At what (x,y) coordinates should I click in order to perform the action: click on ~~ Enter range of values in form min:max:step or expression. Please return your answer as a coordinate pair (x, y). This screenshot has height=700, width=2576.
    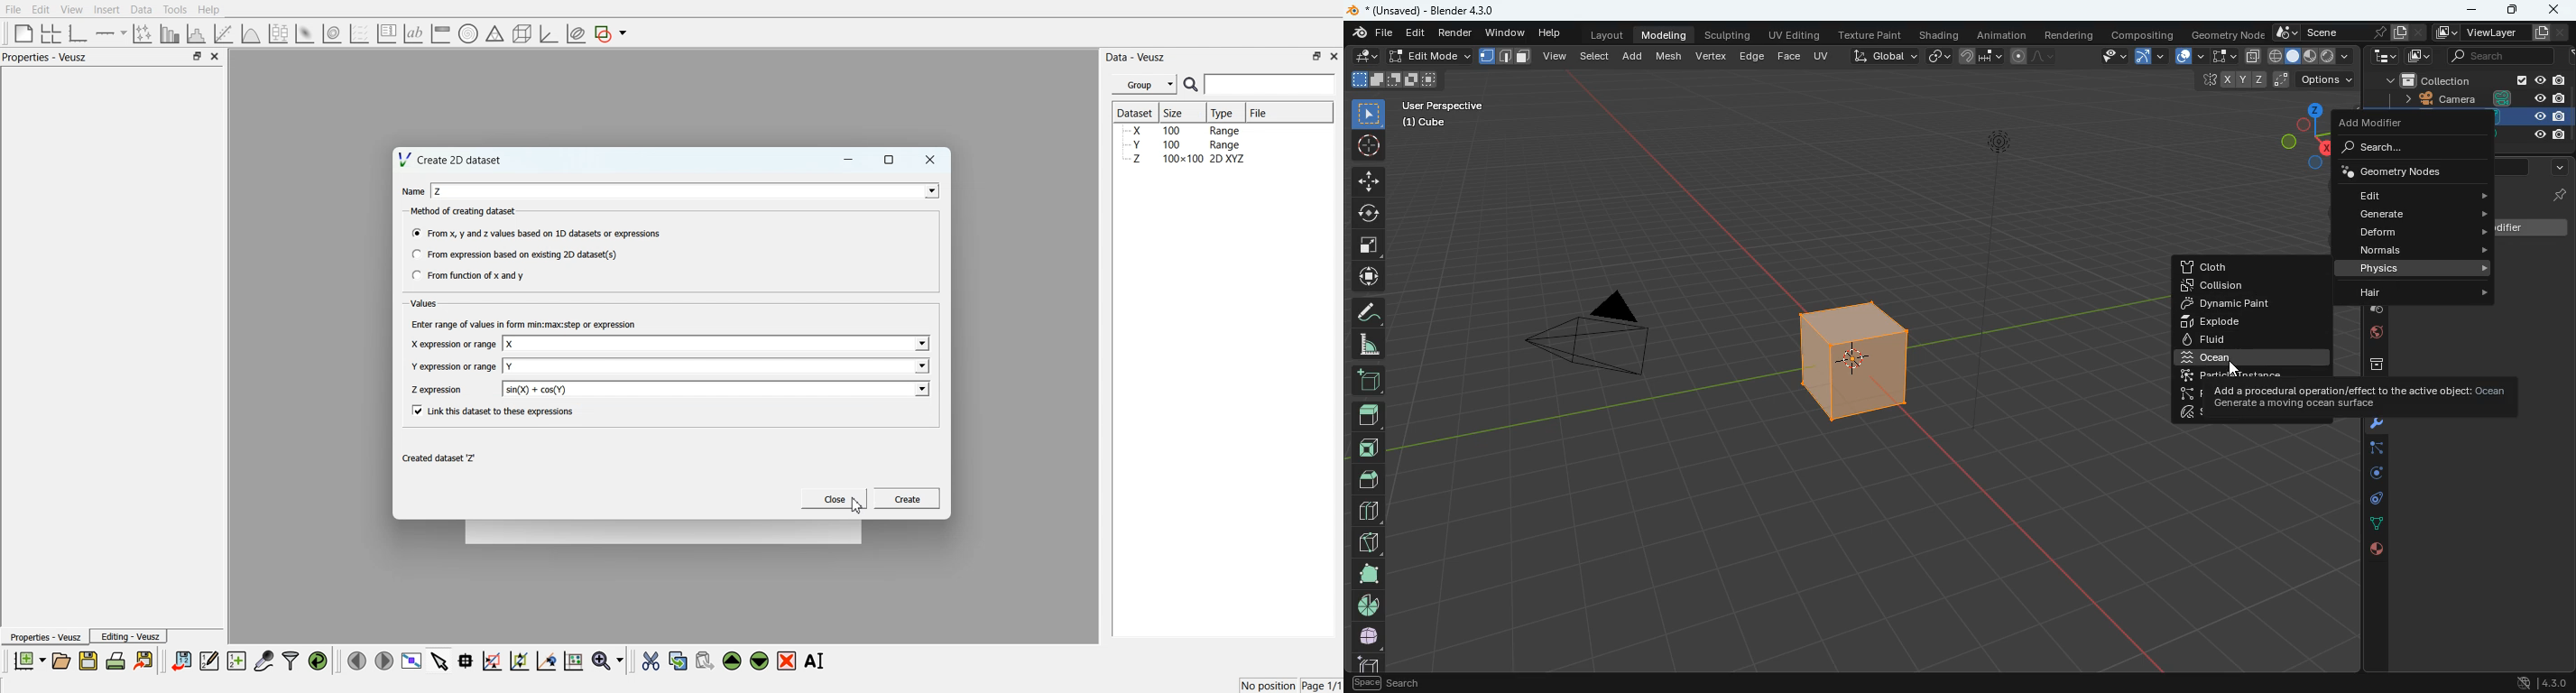
    Looking at the image, I should click on (524, 323).